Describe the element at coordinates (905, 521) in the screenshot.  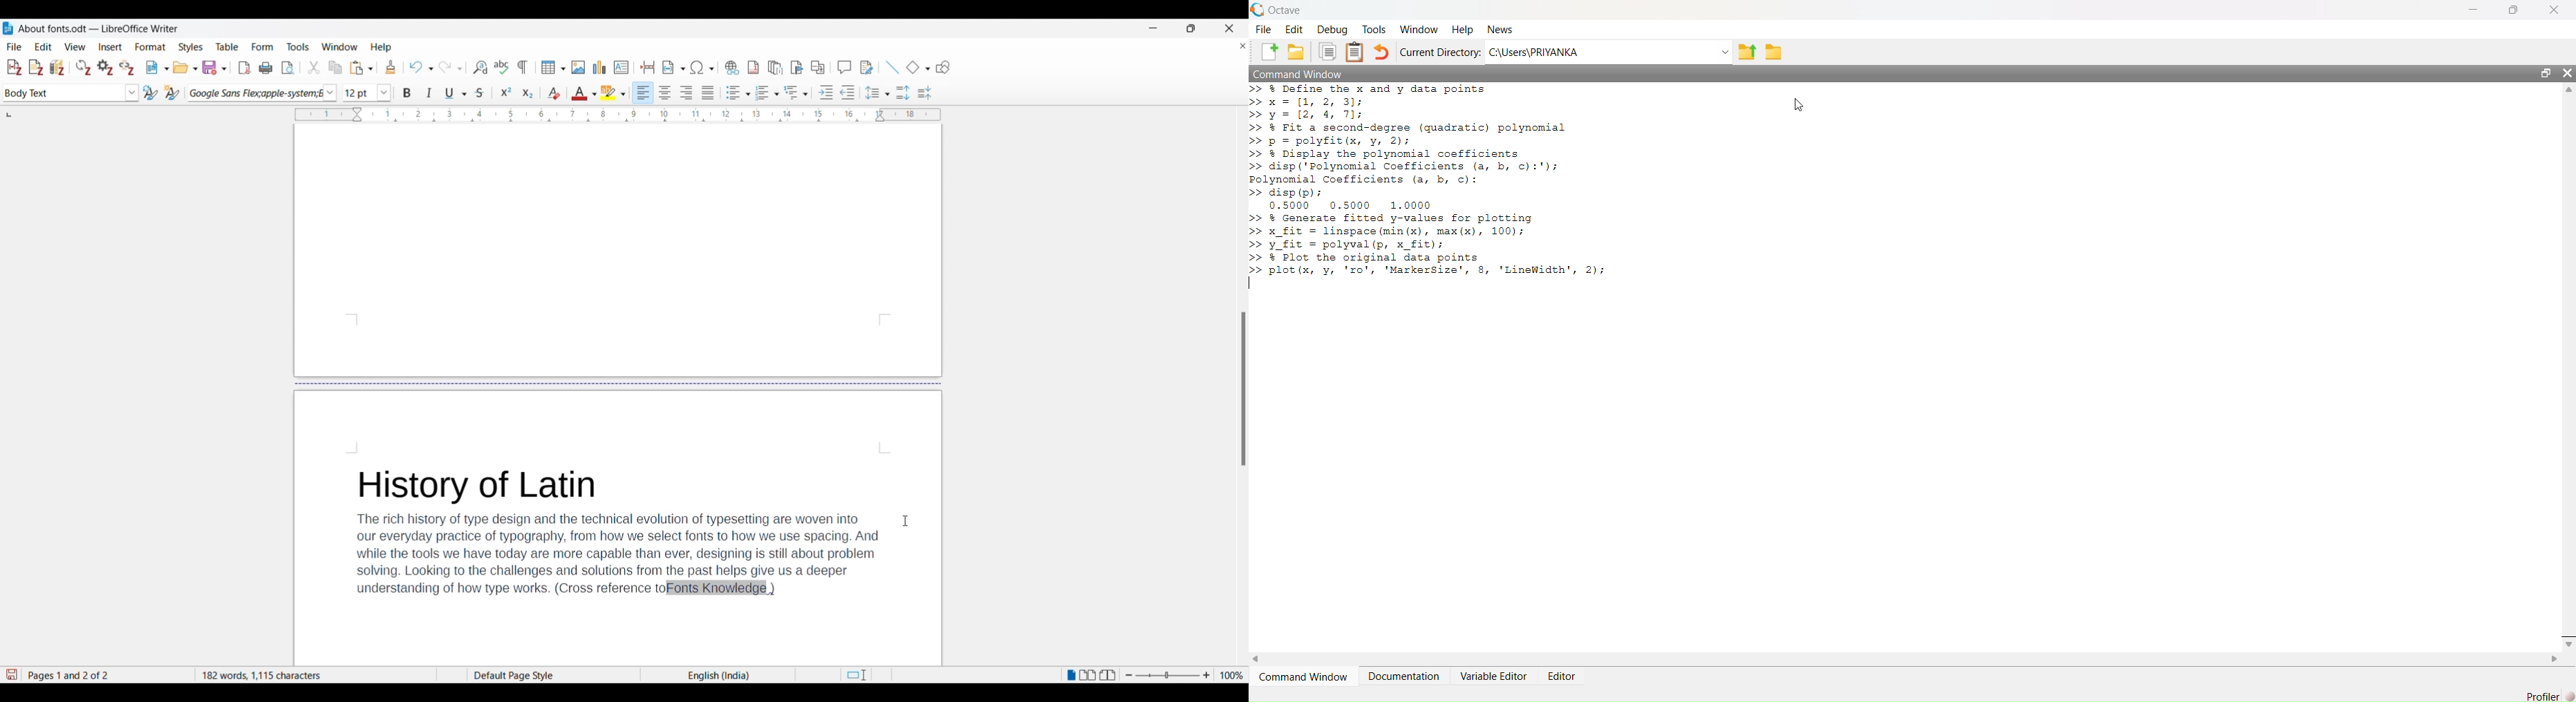
I see `Cursor` at that location.